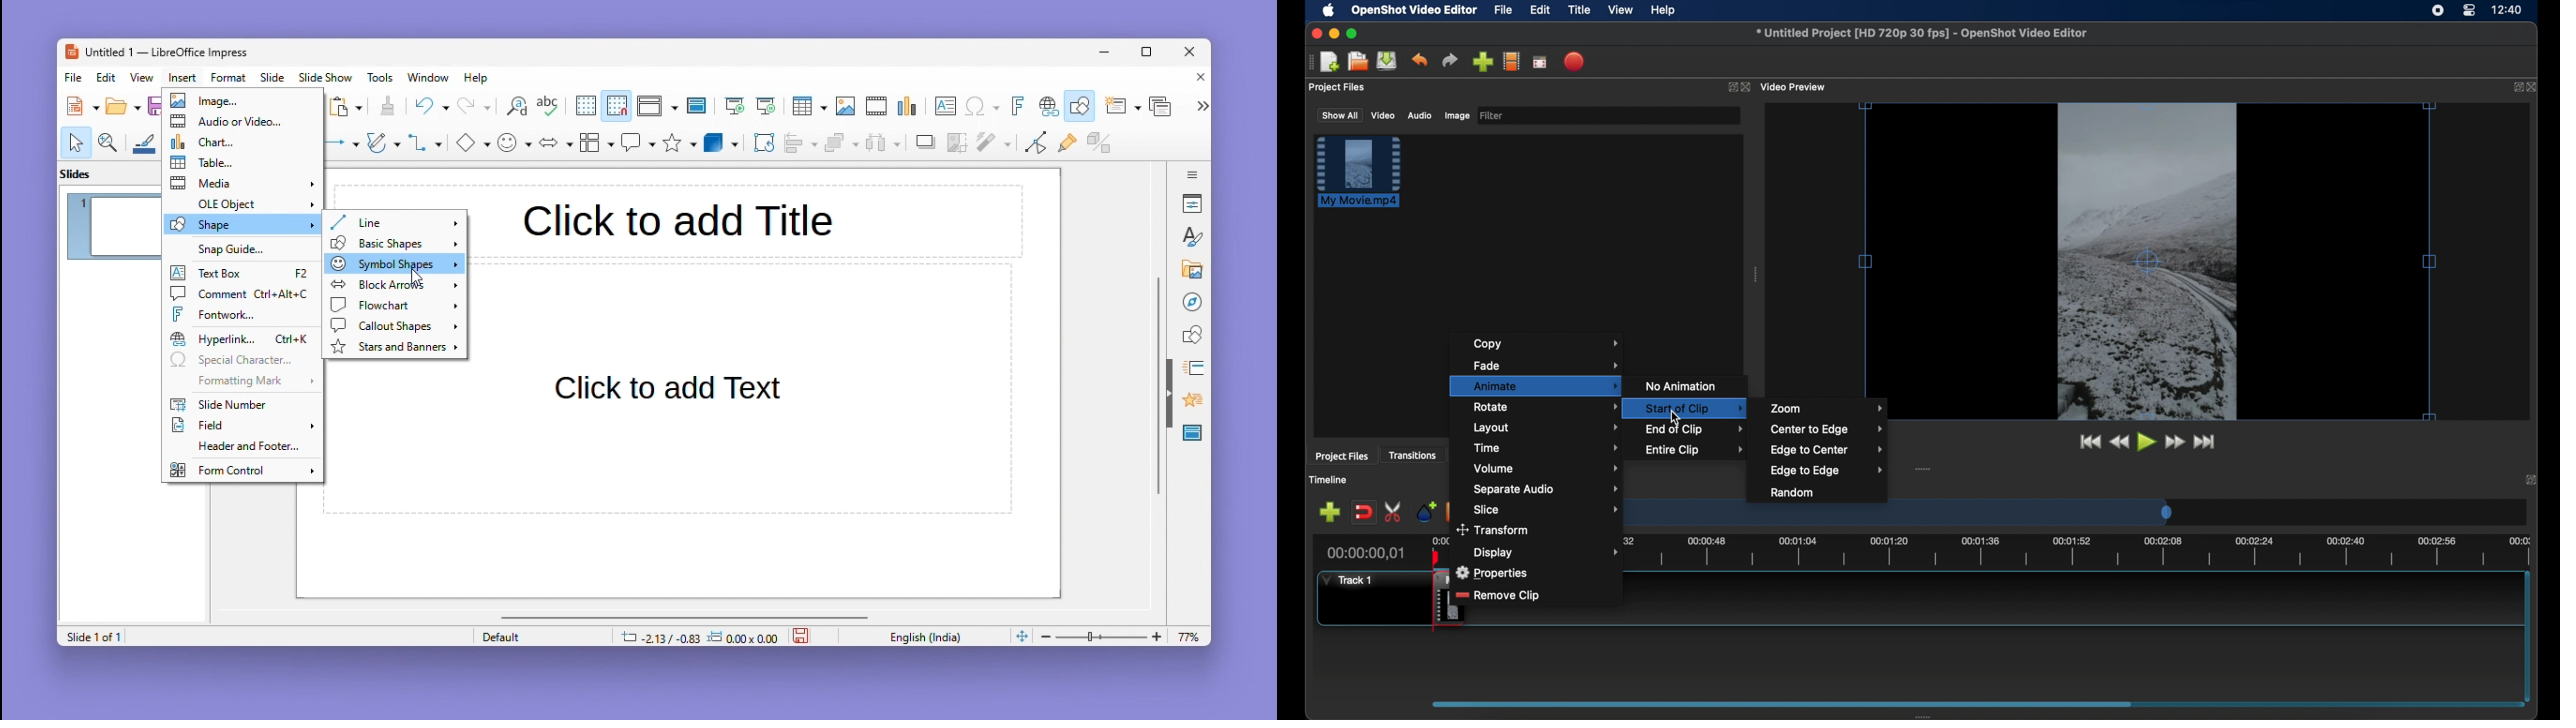  I want to click on Comment box, so click(638, 142).